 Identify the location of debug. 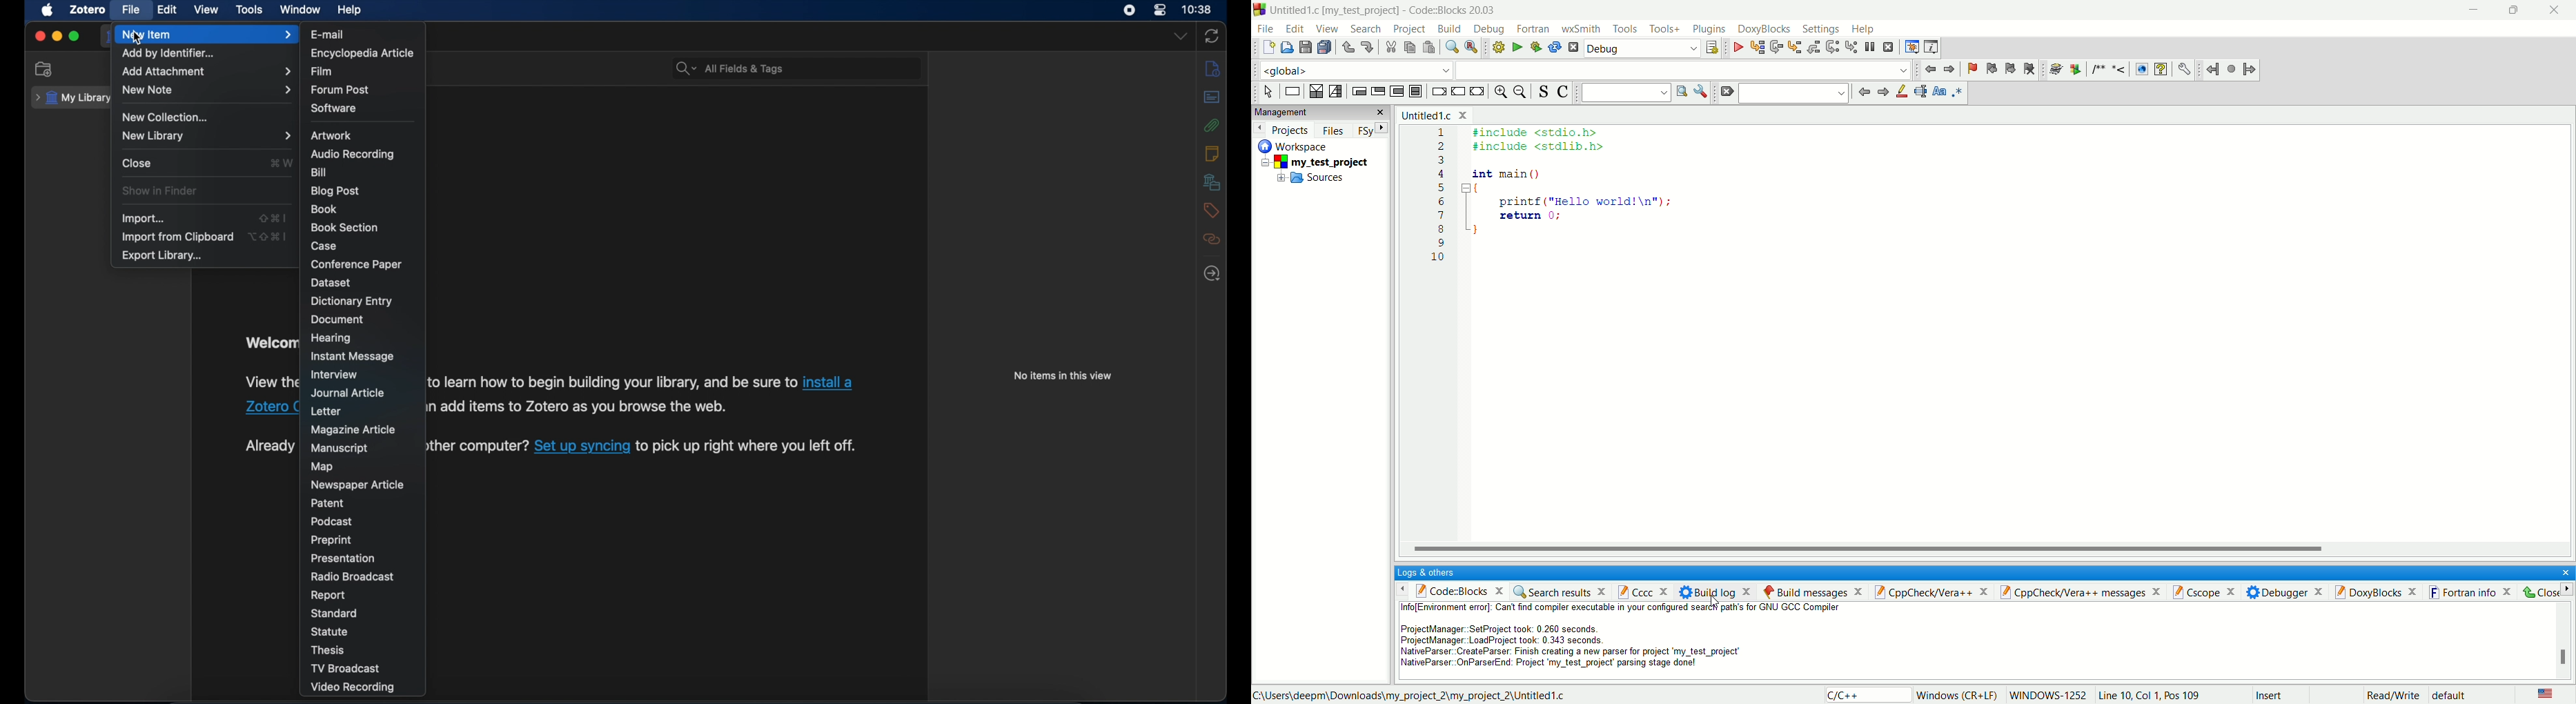
(1642, 50).